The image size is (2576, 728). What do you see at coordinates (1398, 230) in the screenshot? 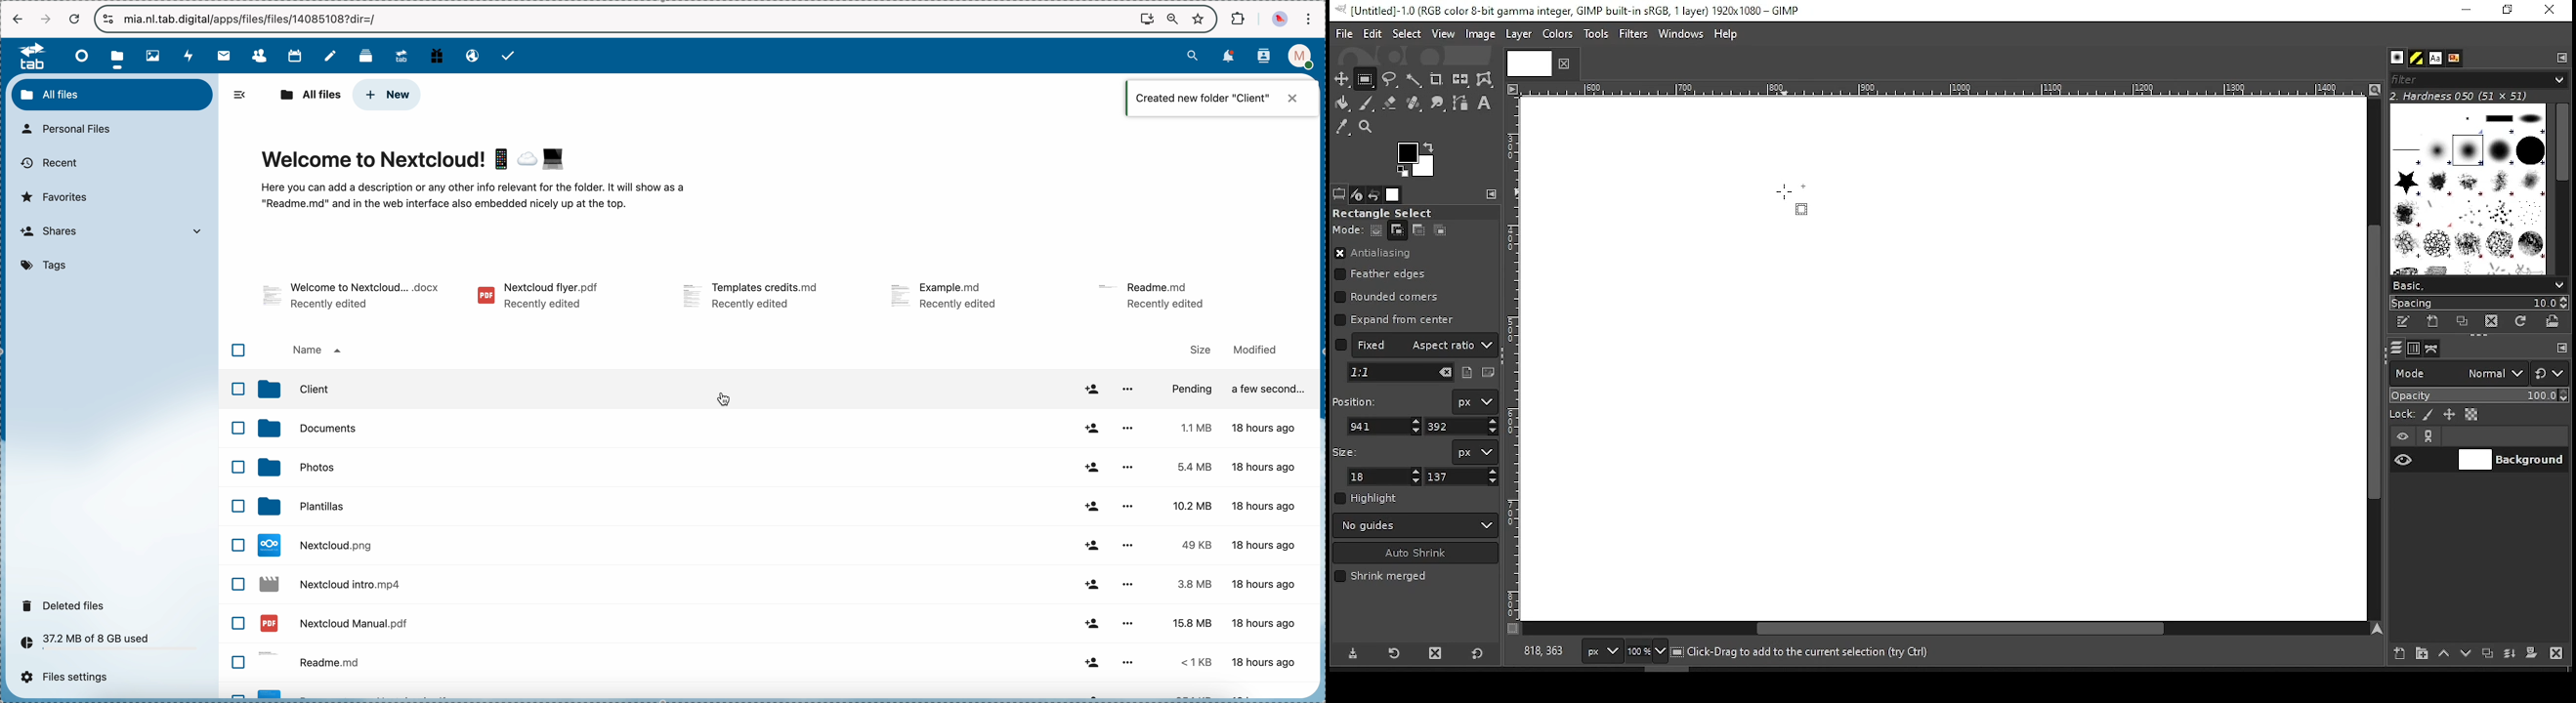
I see `add to current selection` at bounding box center [1398, 230].